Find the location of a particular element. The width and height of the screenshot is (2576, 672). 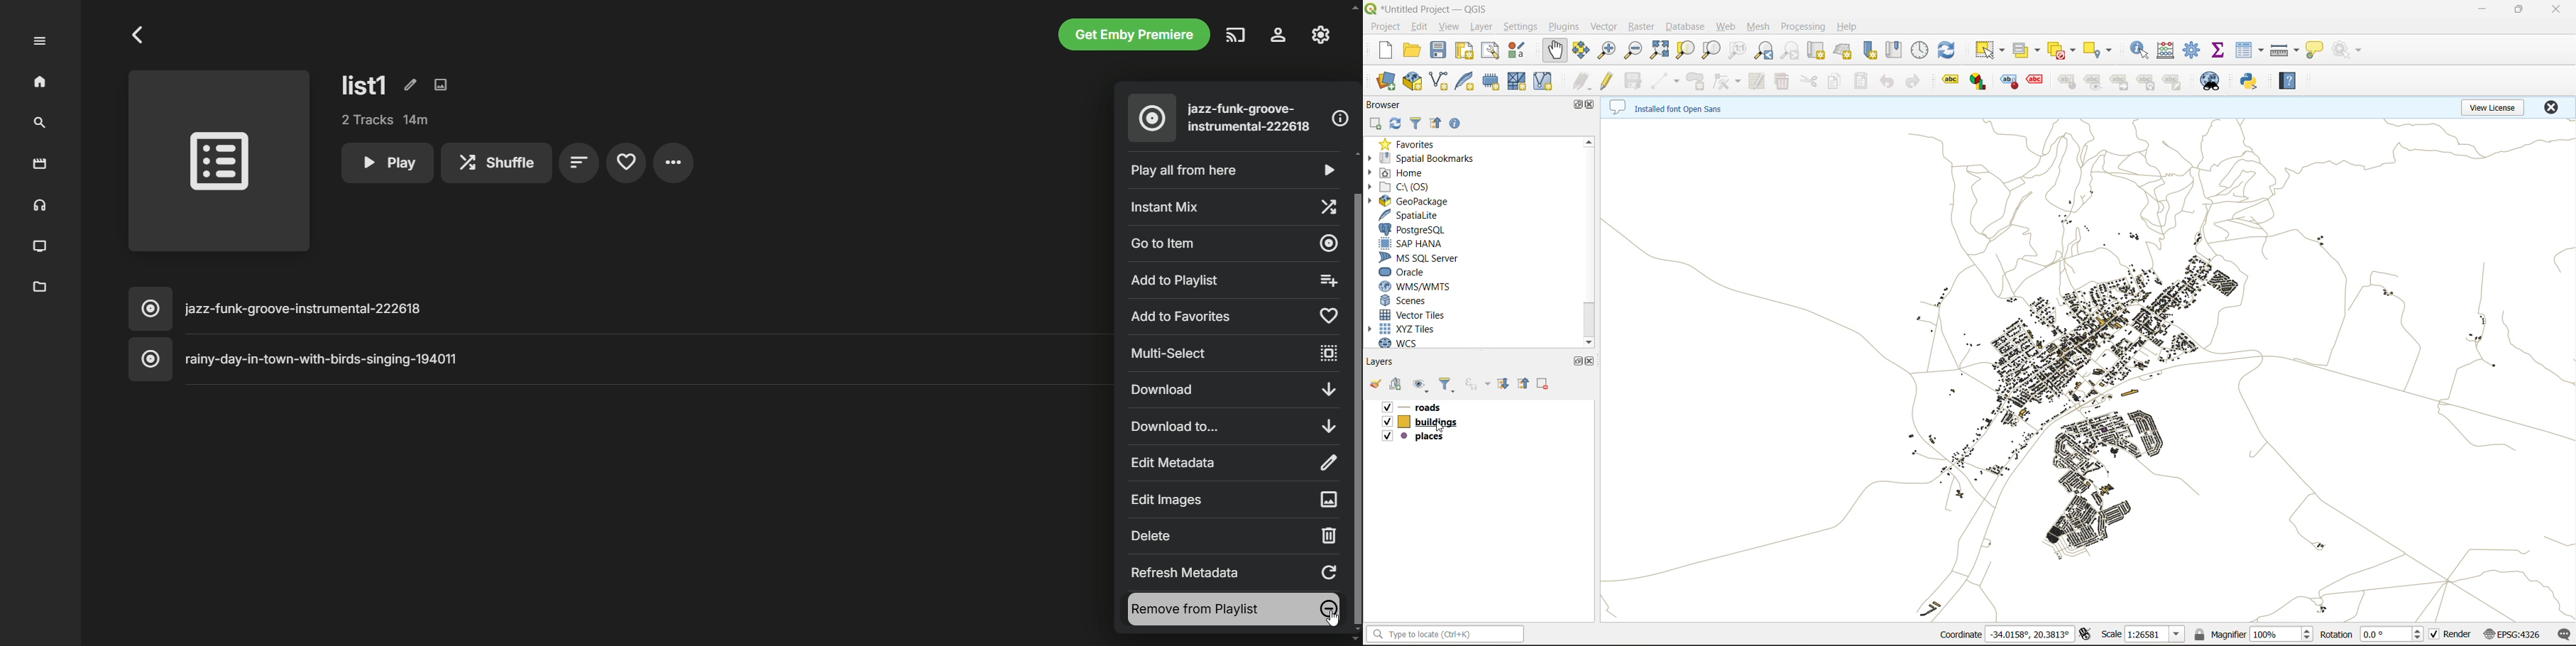

help is located at coordinates (1851, 25).